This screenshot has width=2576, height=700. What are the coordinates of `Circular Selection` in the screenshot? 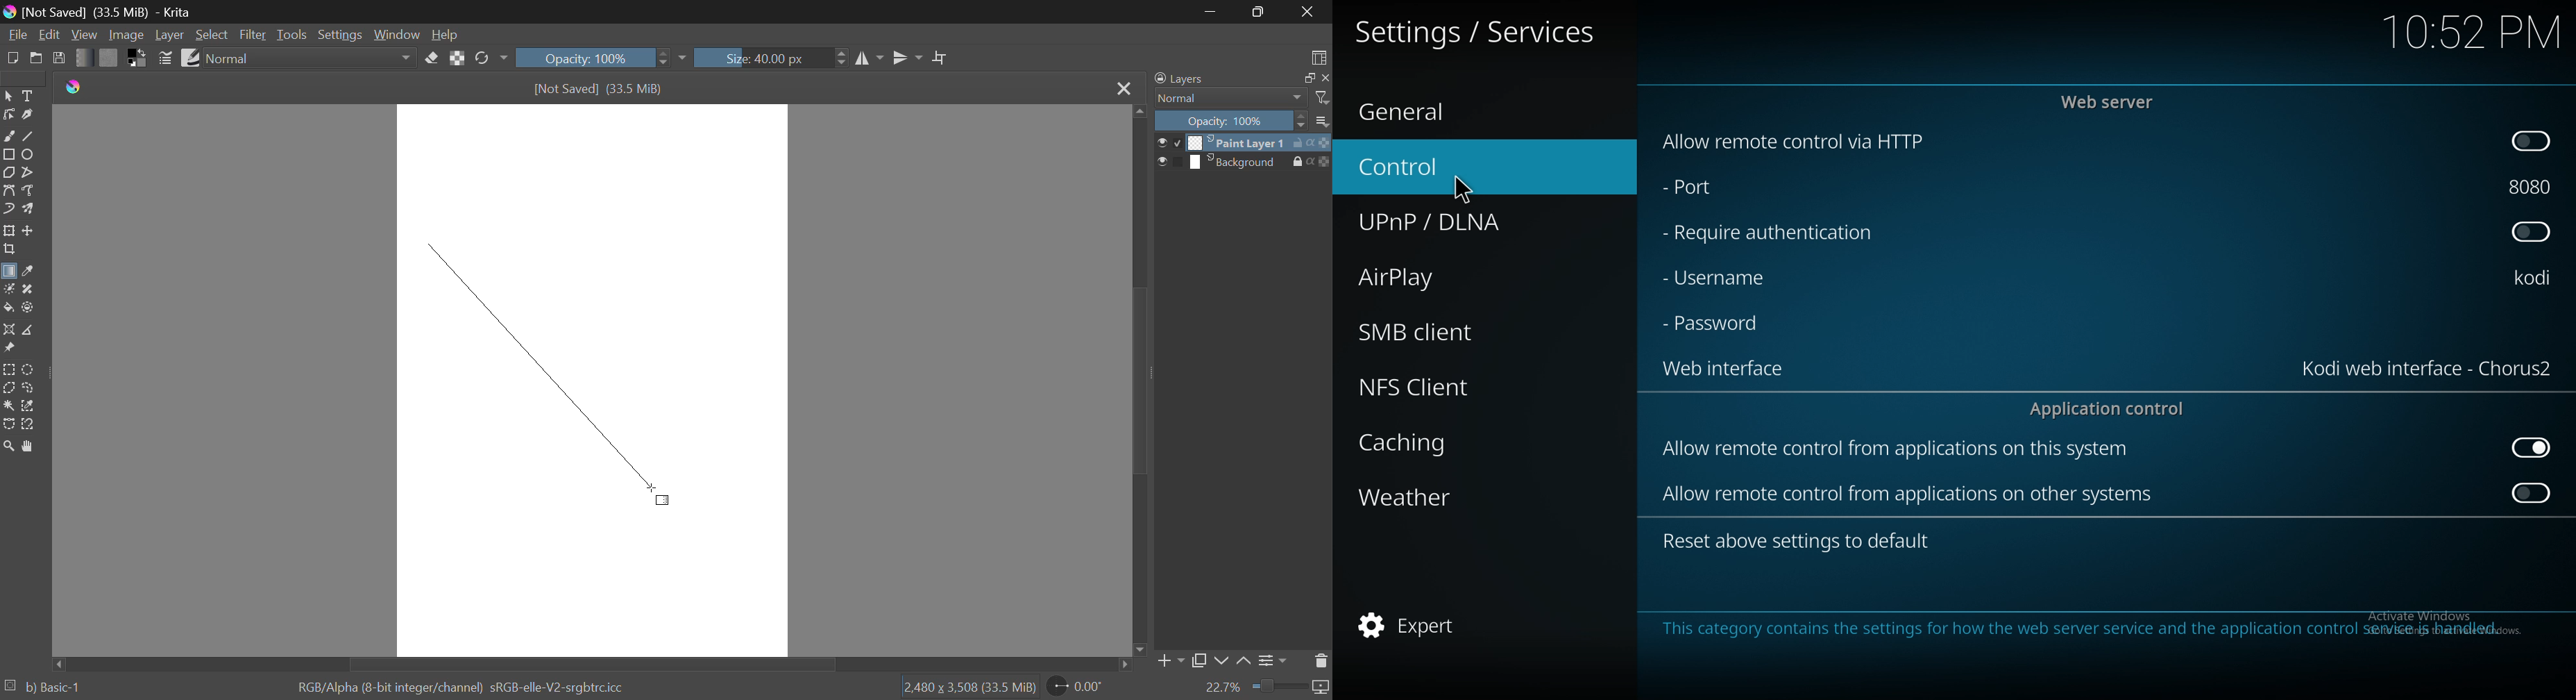 It's located at (30, 369).